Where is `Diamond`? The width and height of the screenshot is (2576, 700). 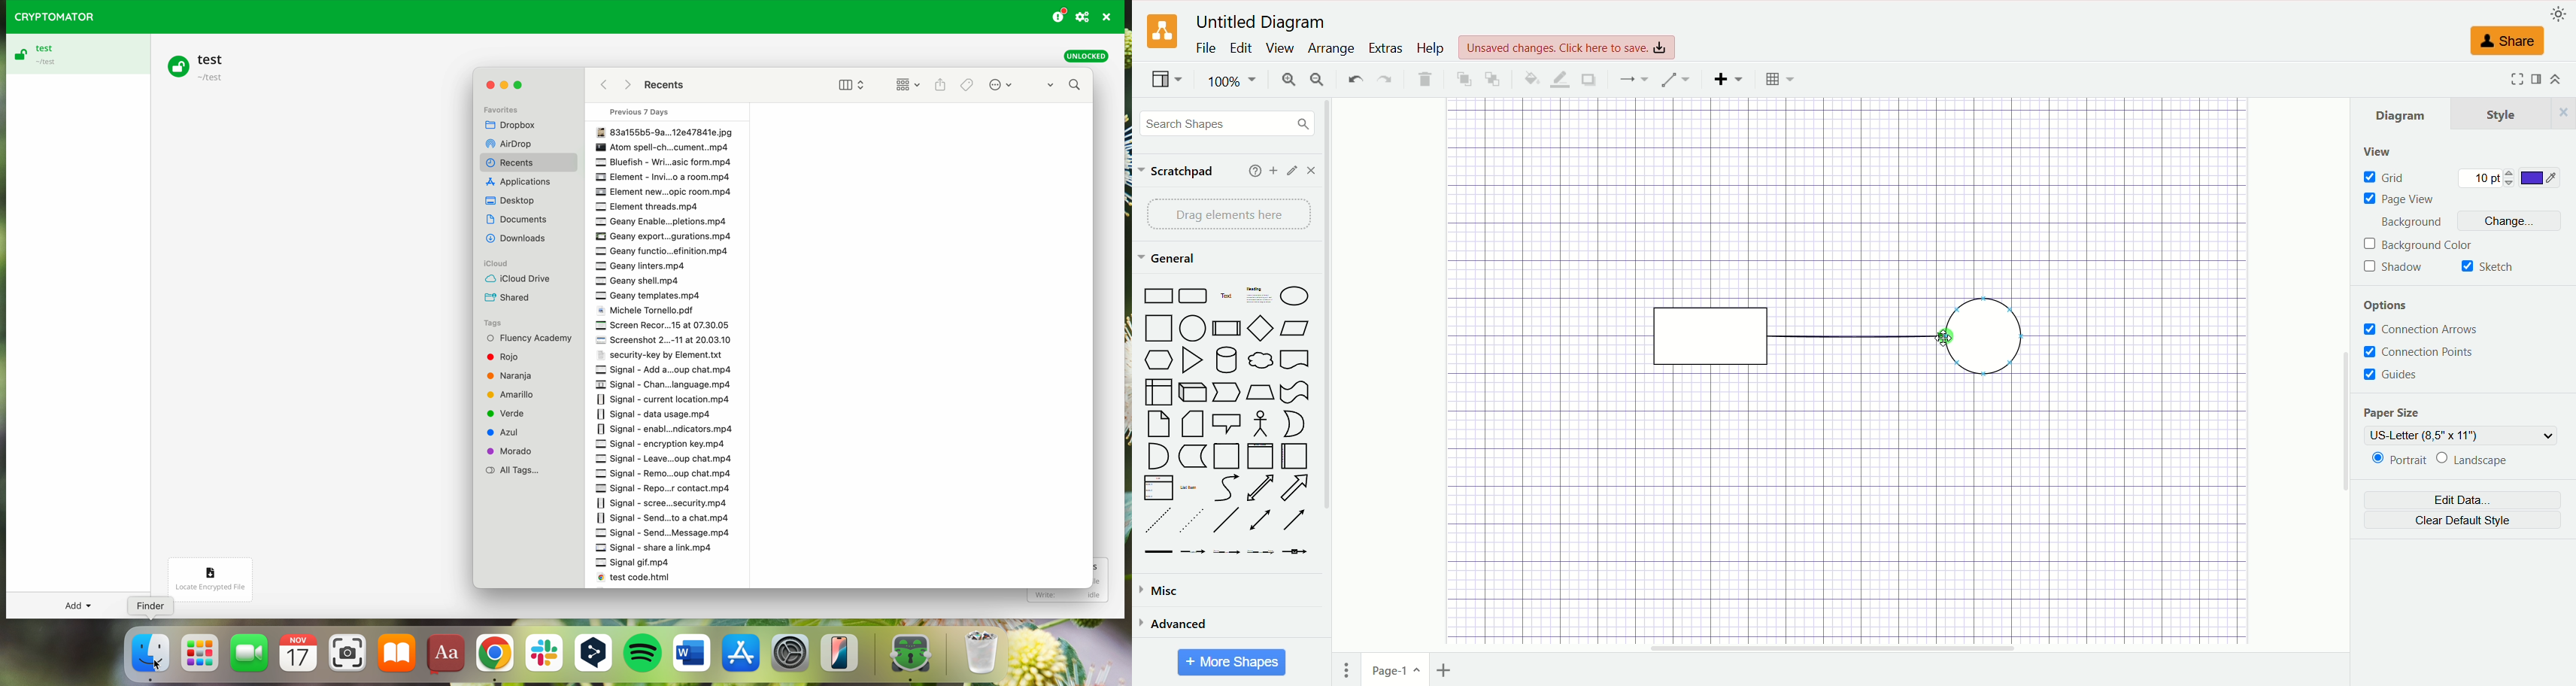
Diamond is located at coordinates (1261, 329).